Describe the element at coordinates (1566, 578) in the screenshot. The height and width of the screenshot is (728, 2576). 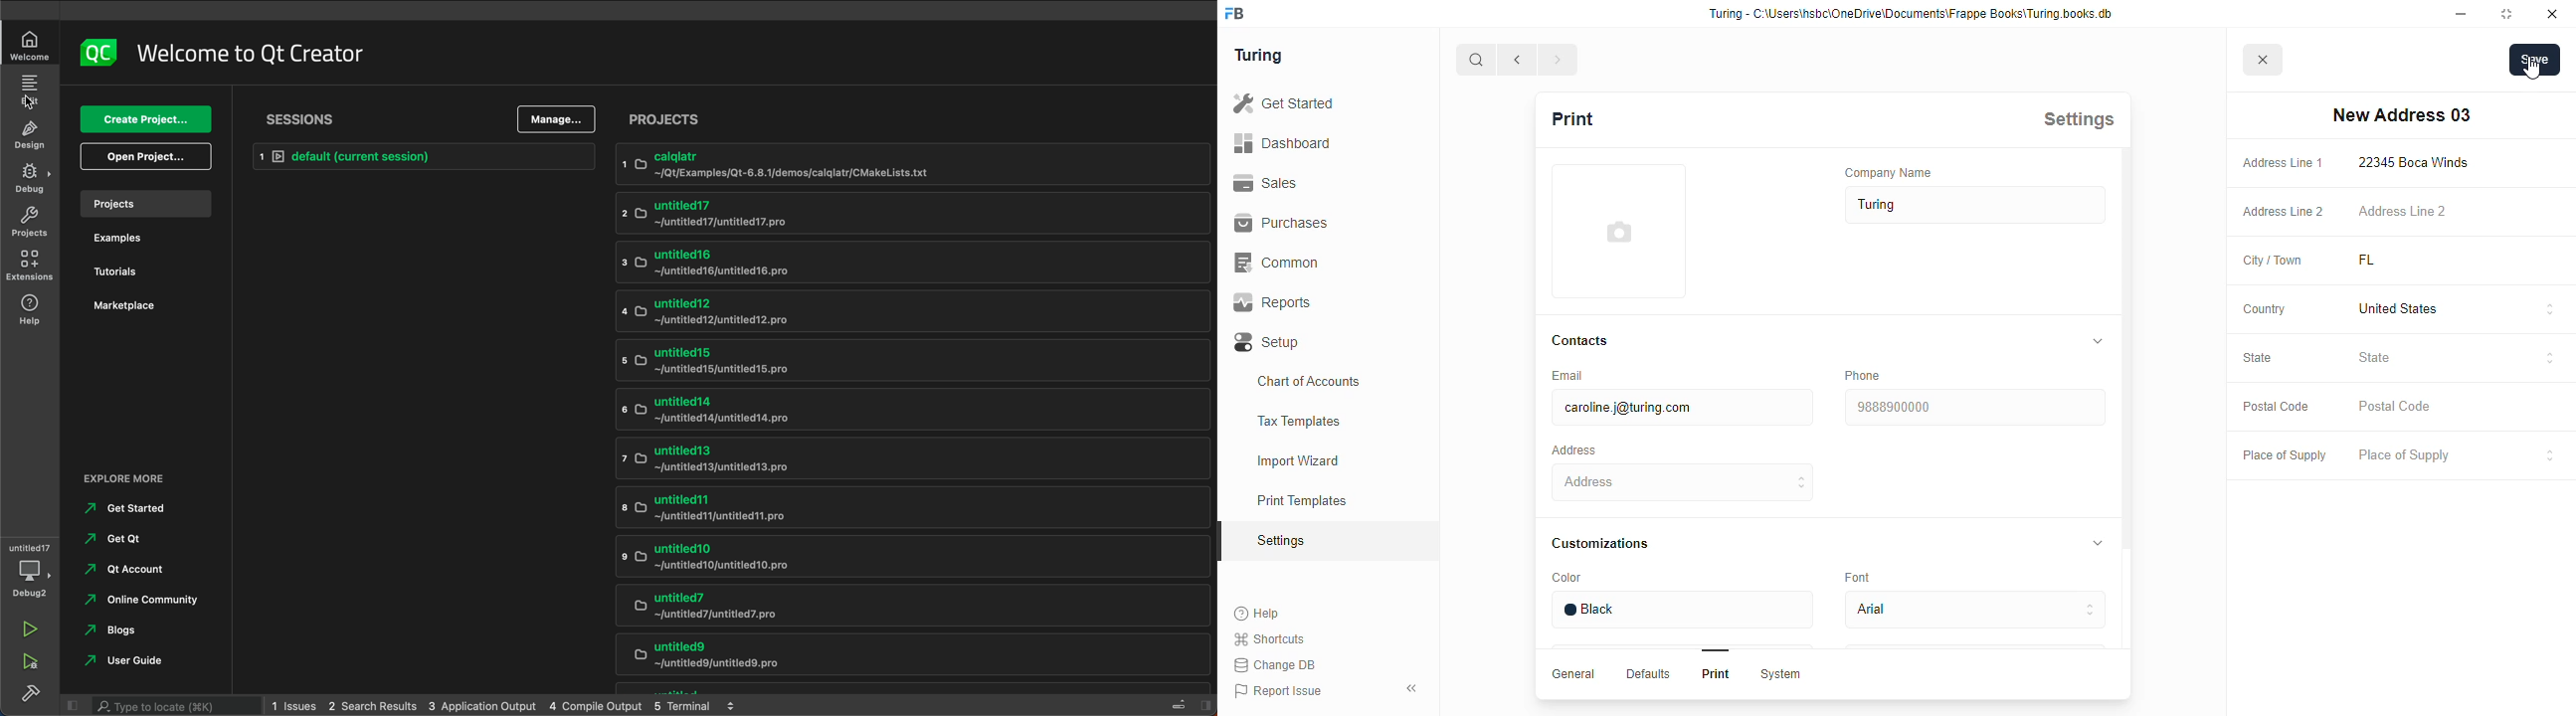
I see `color` at that location.